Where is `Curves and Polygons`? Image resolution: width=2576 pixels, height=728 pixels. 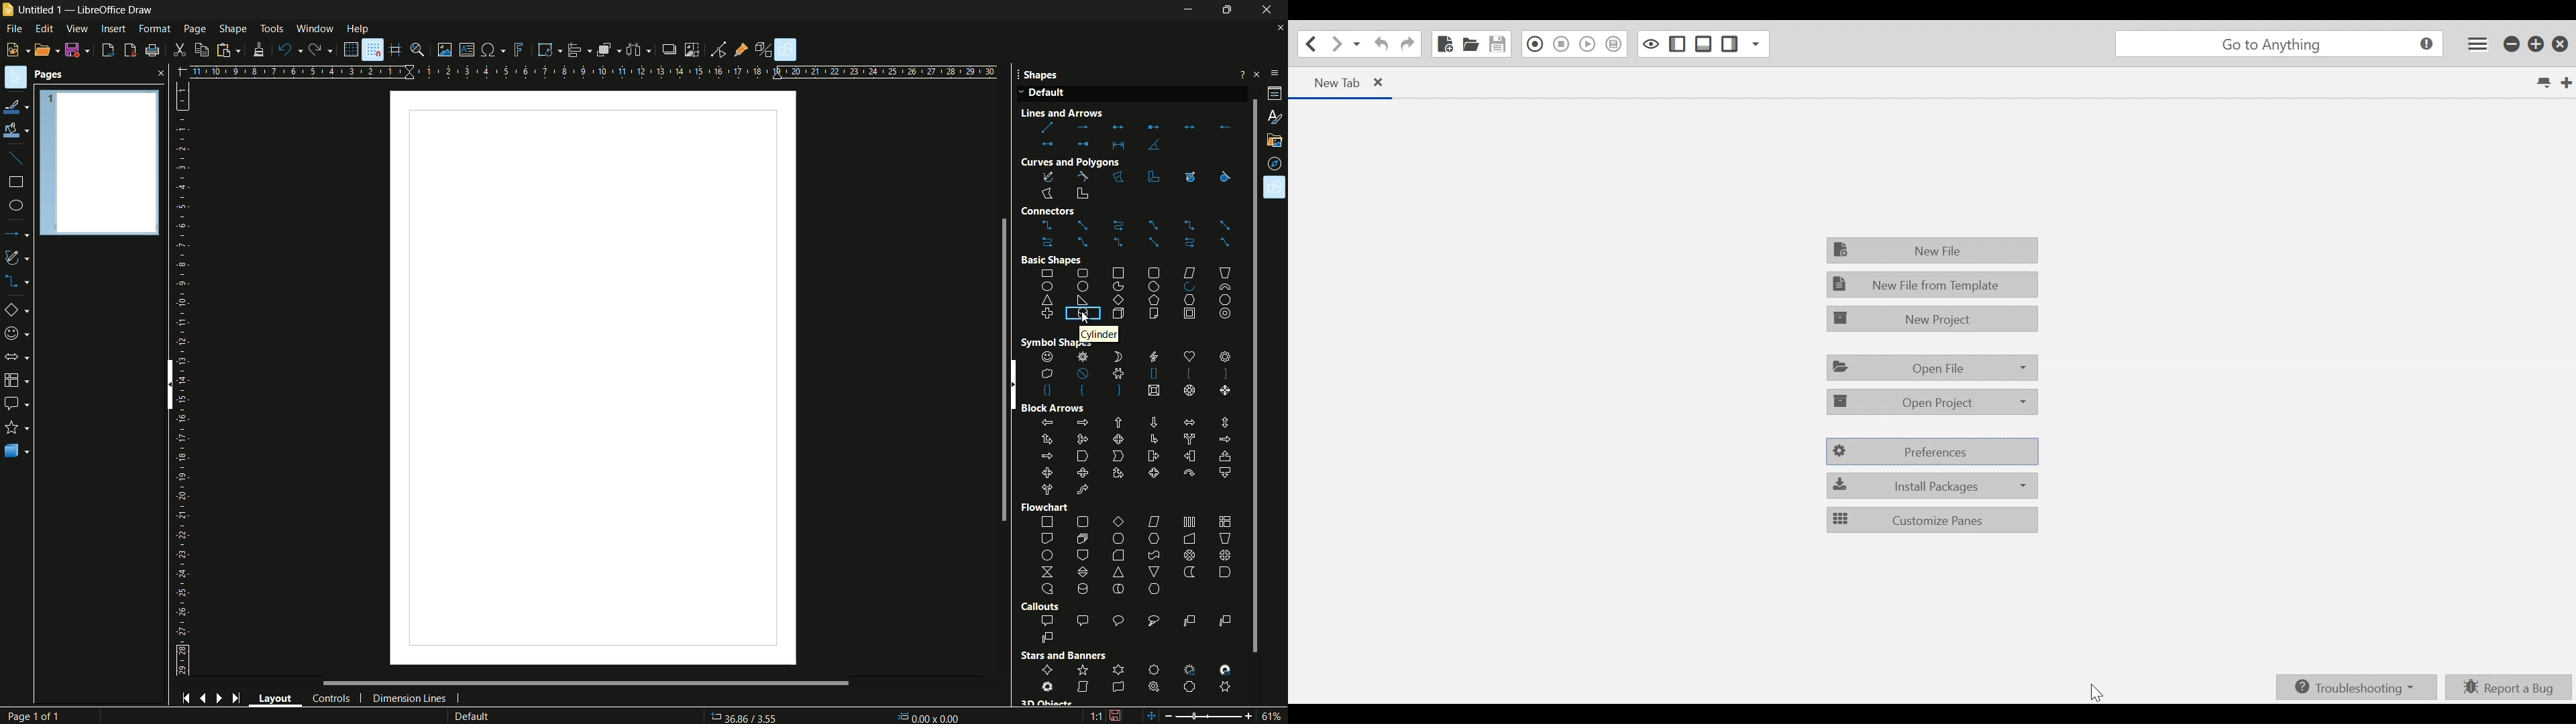
Curves and Polygons is located at coordinates (1071, 160).